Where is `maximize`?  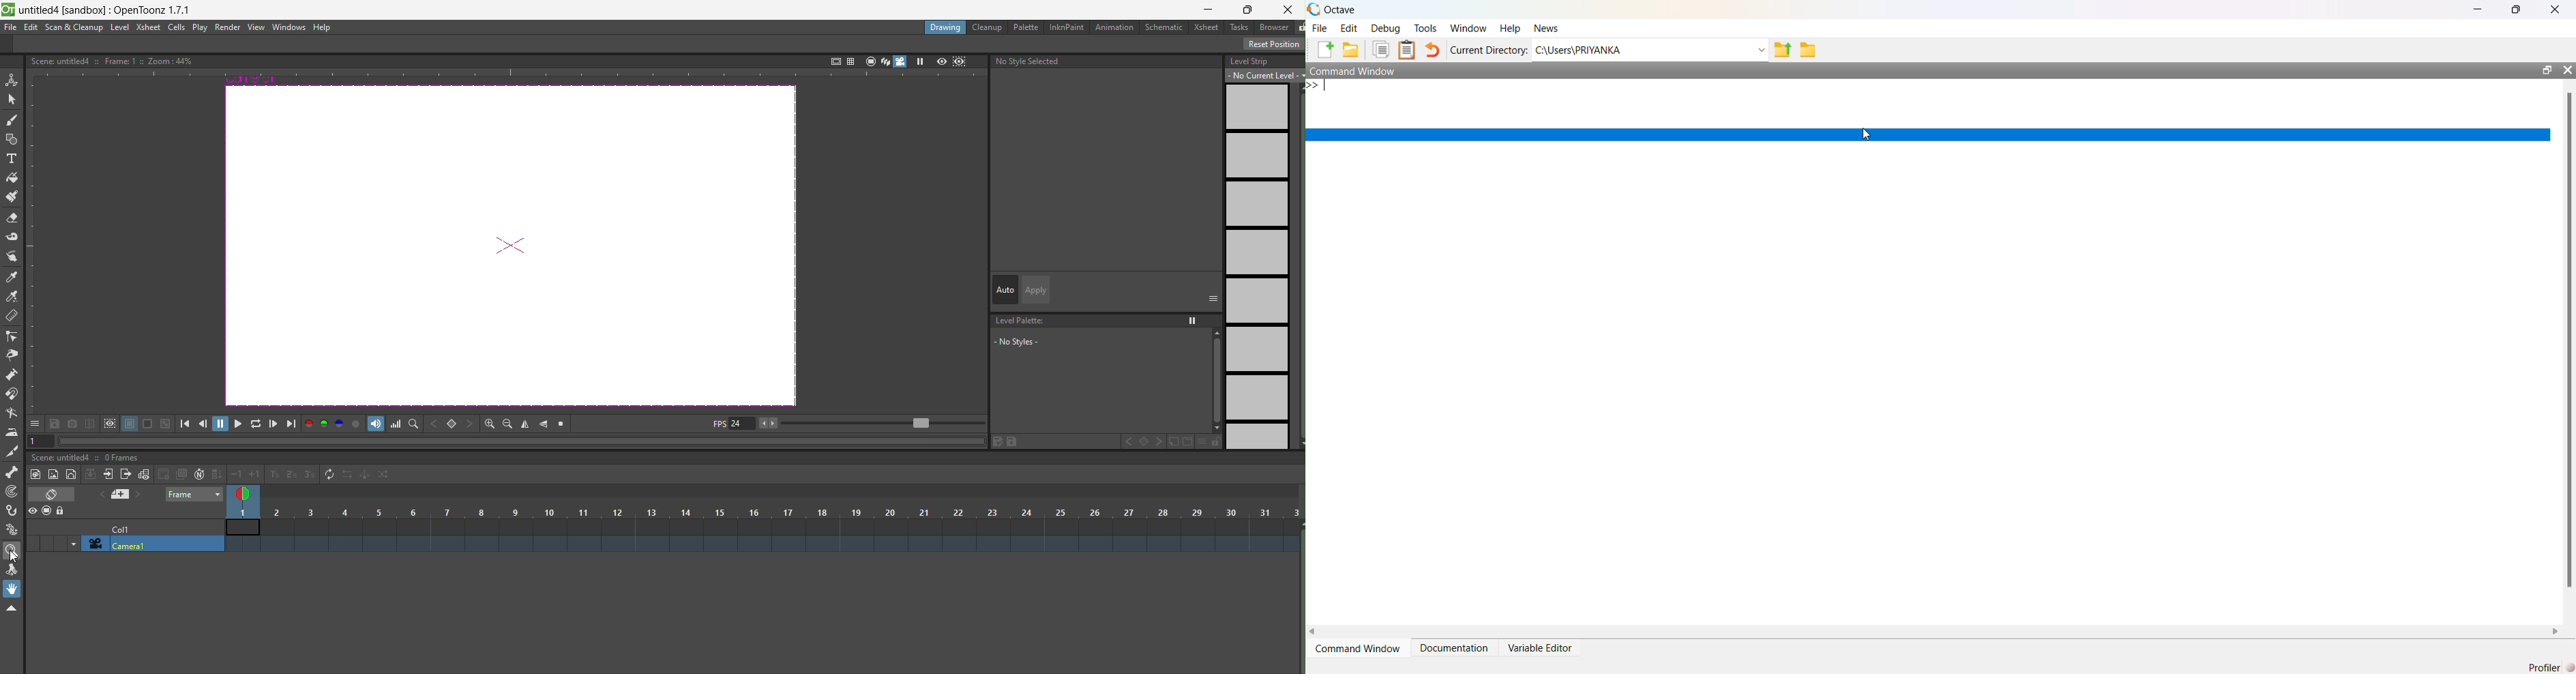
maximize is located at coordinates (2517, 9).